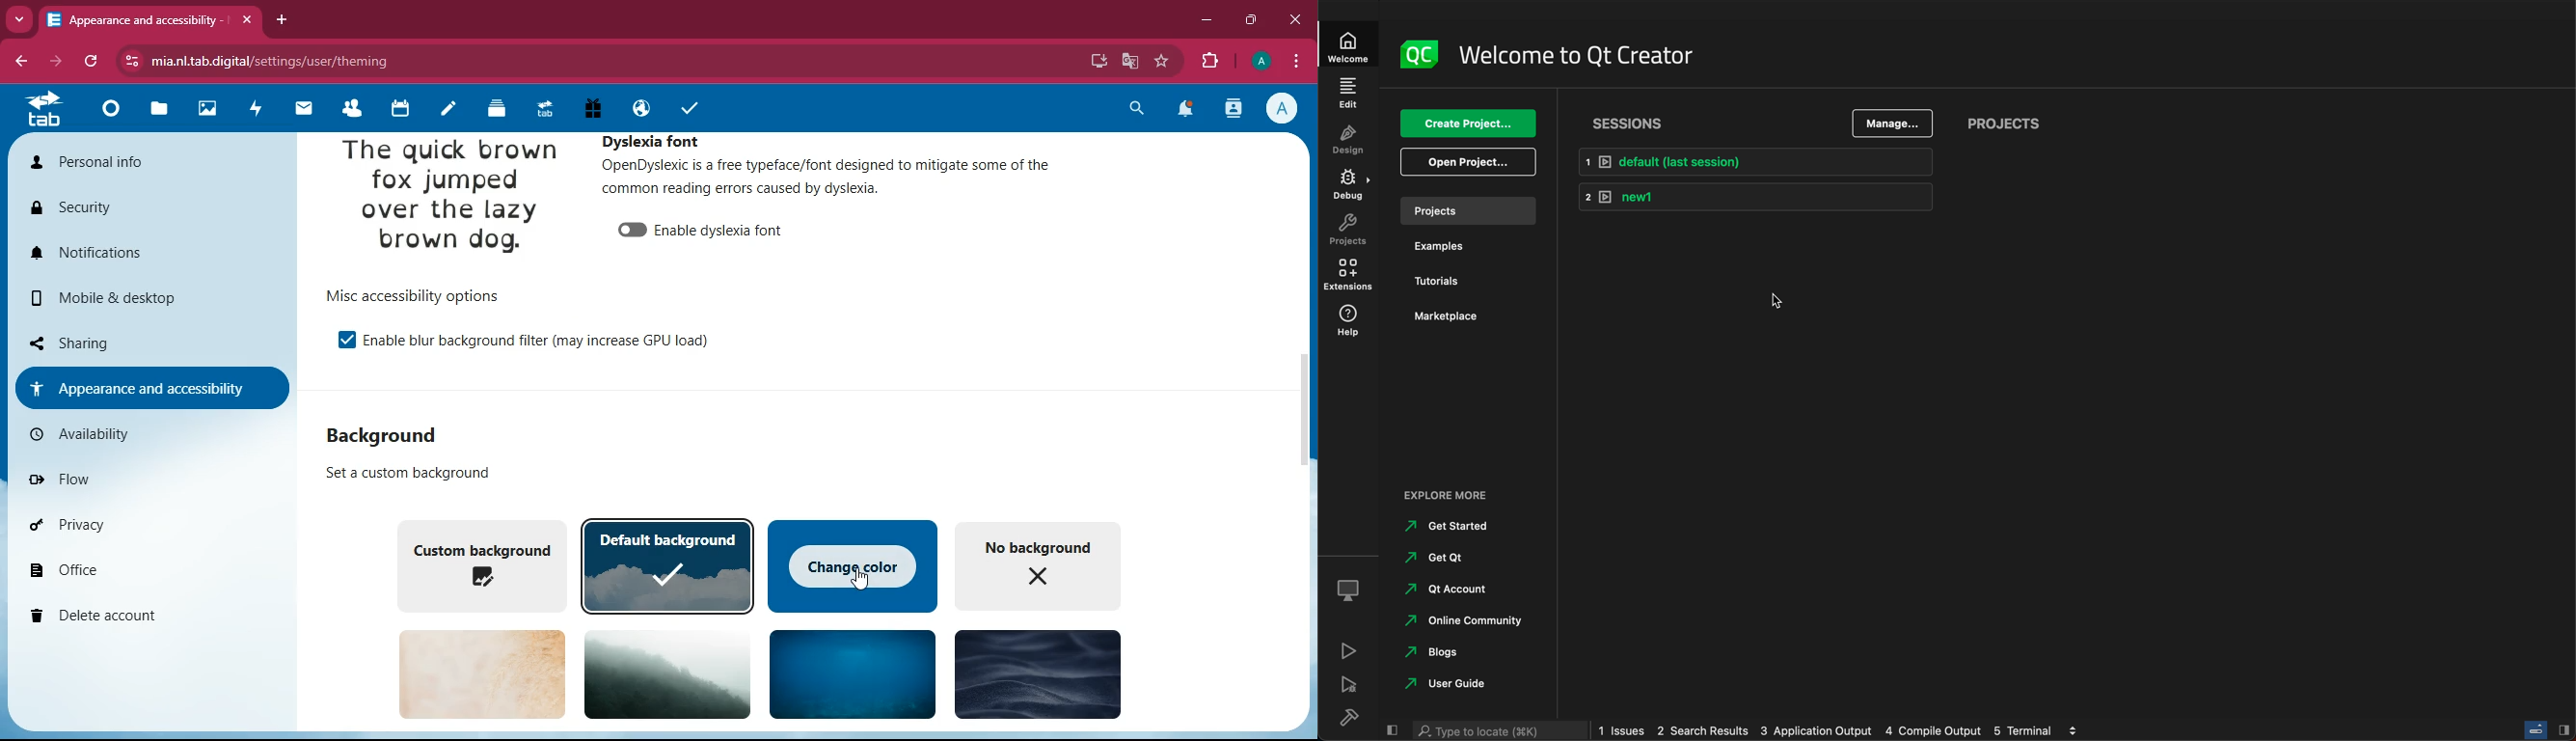  What do you see at coordinates (1253, 20) in the screenshot?
I see `maximize` at bounding box center [1253, 20].